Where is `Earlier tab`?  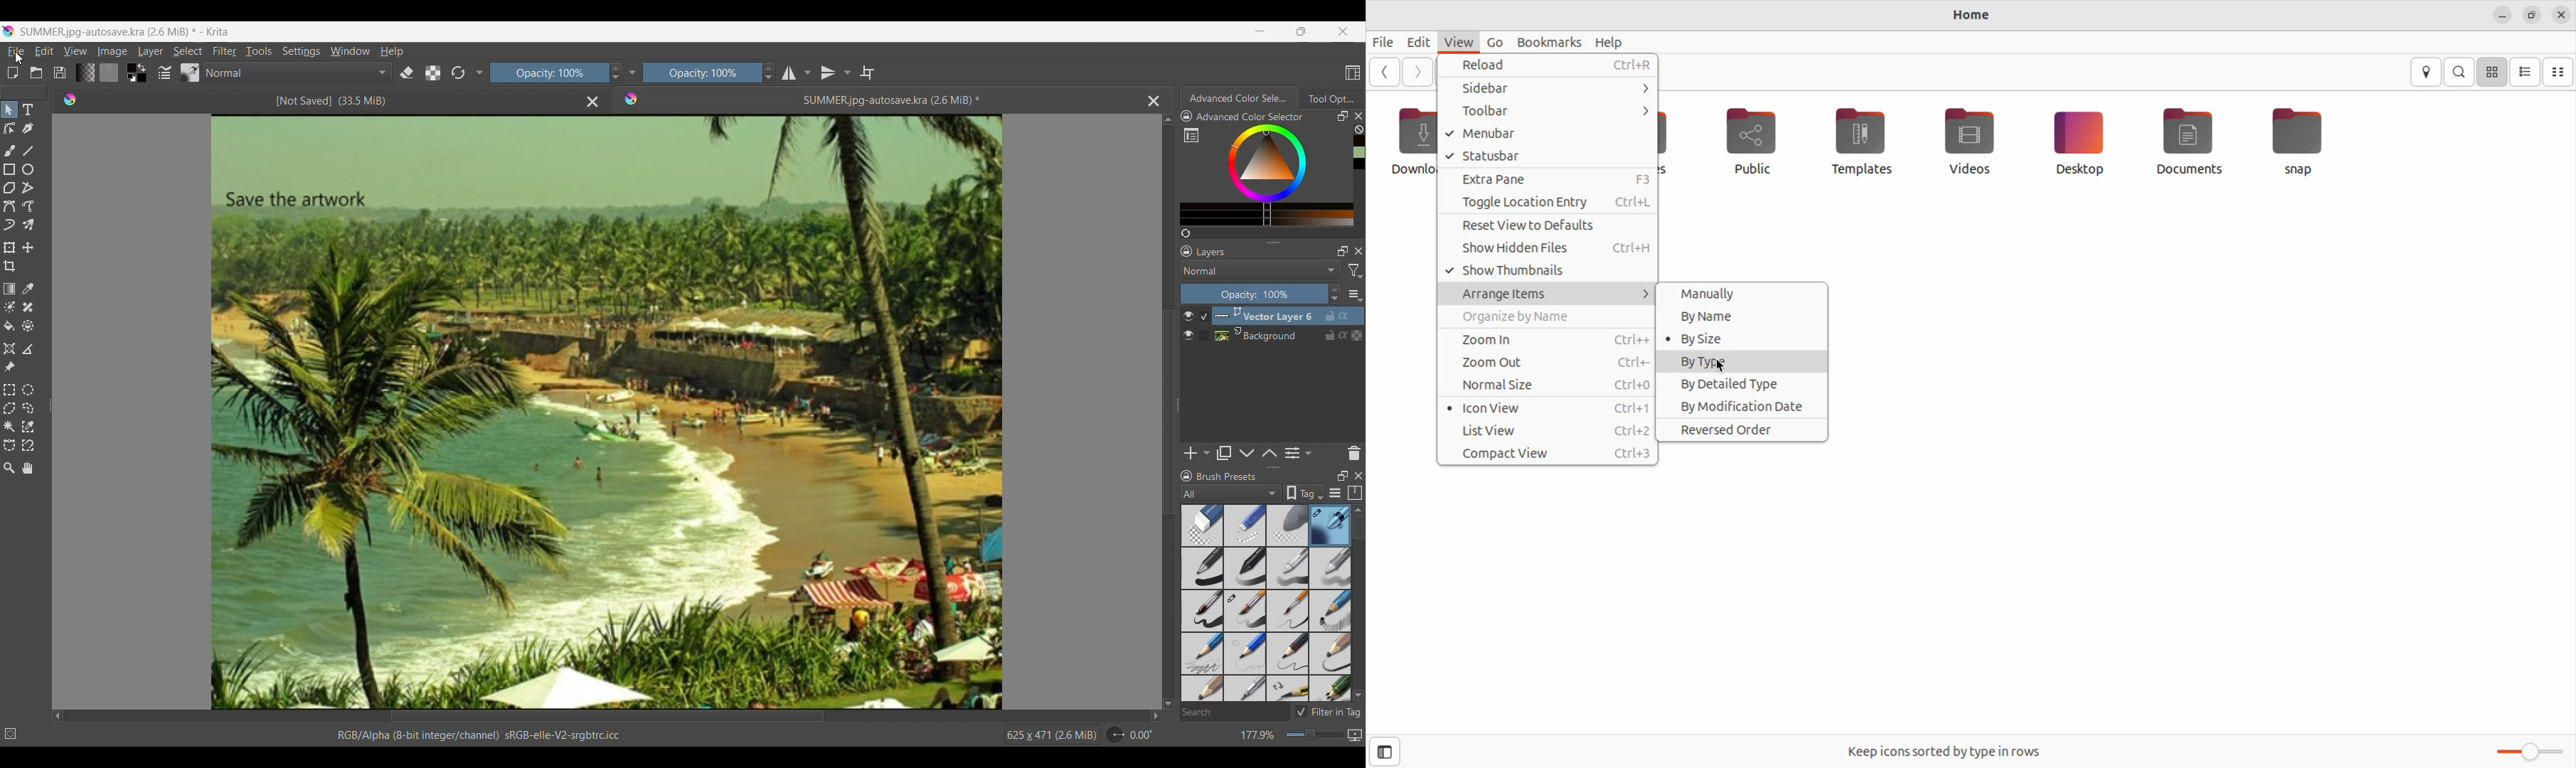
Earlier tab is located at coordinates (319, 100).